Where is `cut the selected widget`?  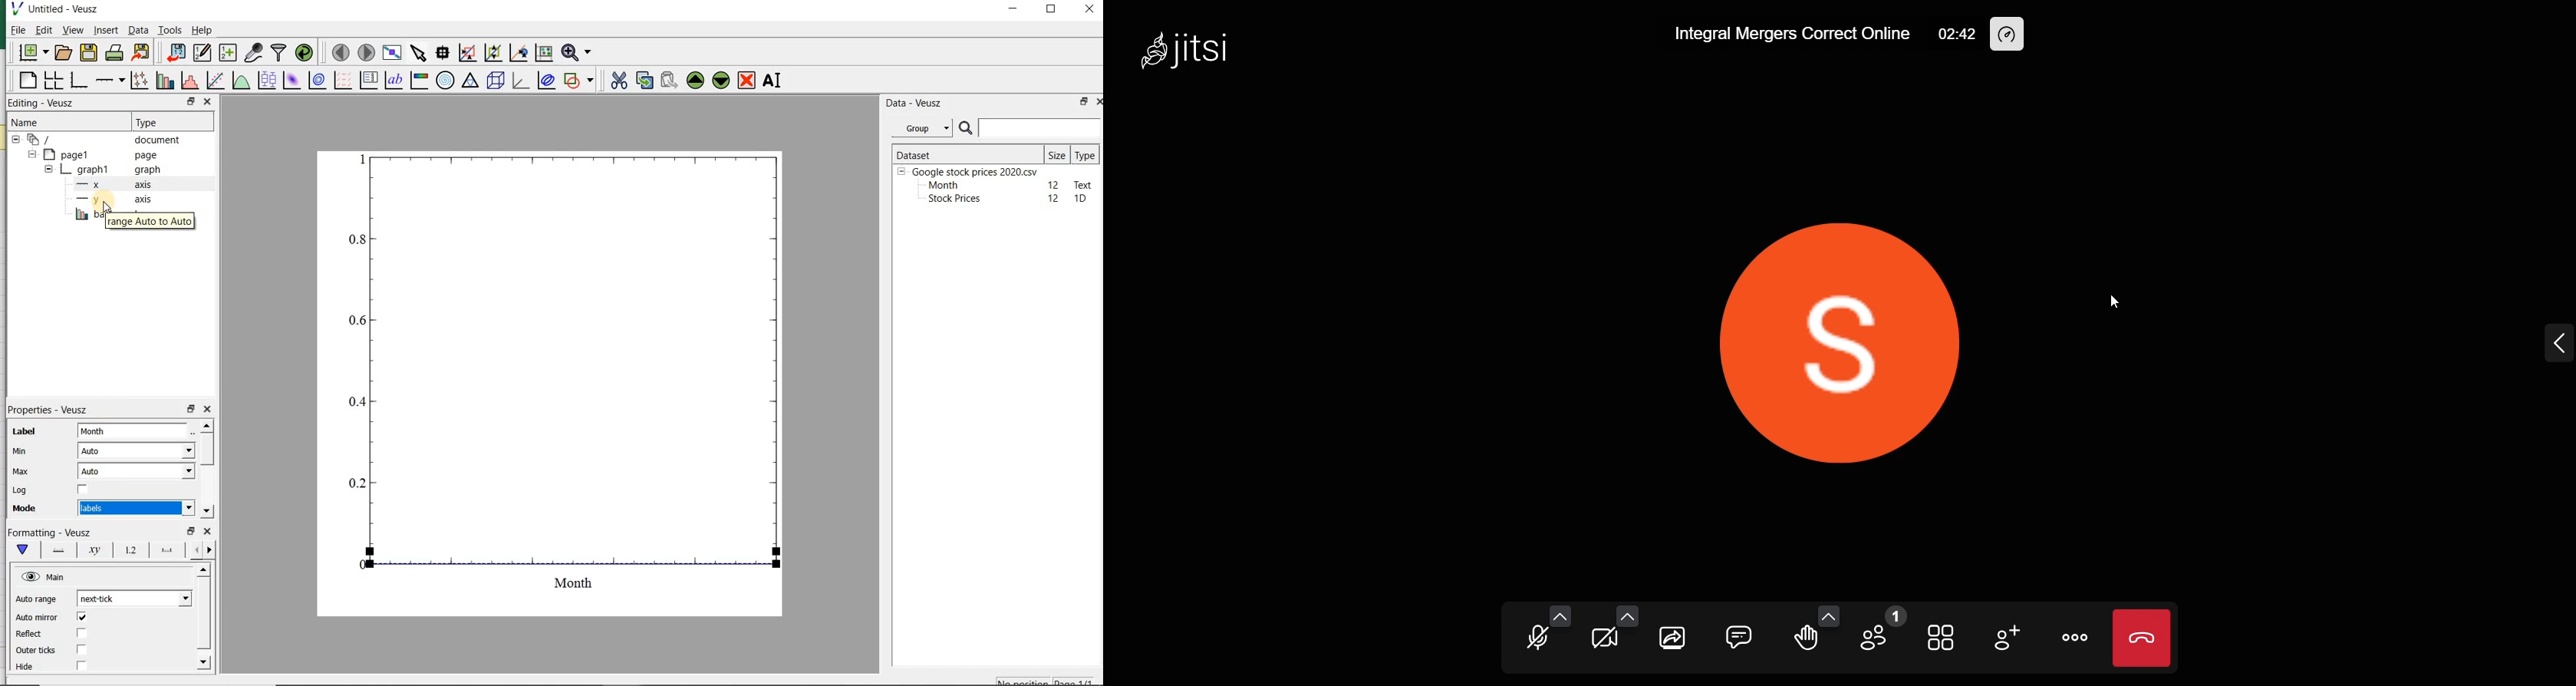 cut the selected widget is located at coordinates (620, 82).